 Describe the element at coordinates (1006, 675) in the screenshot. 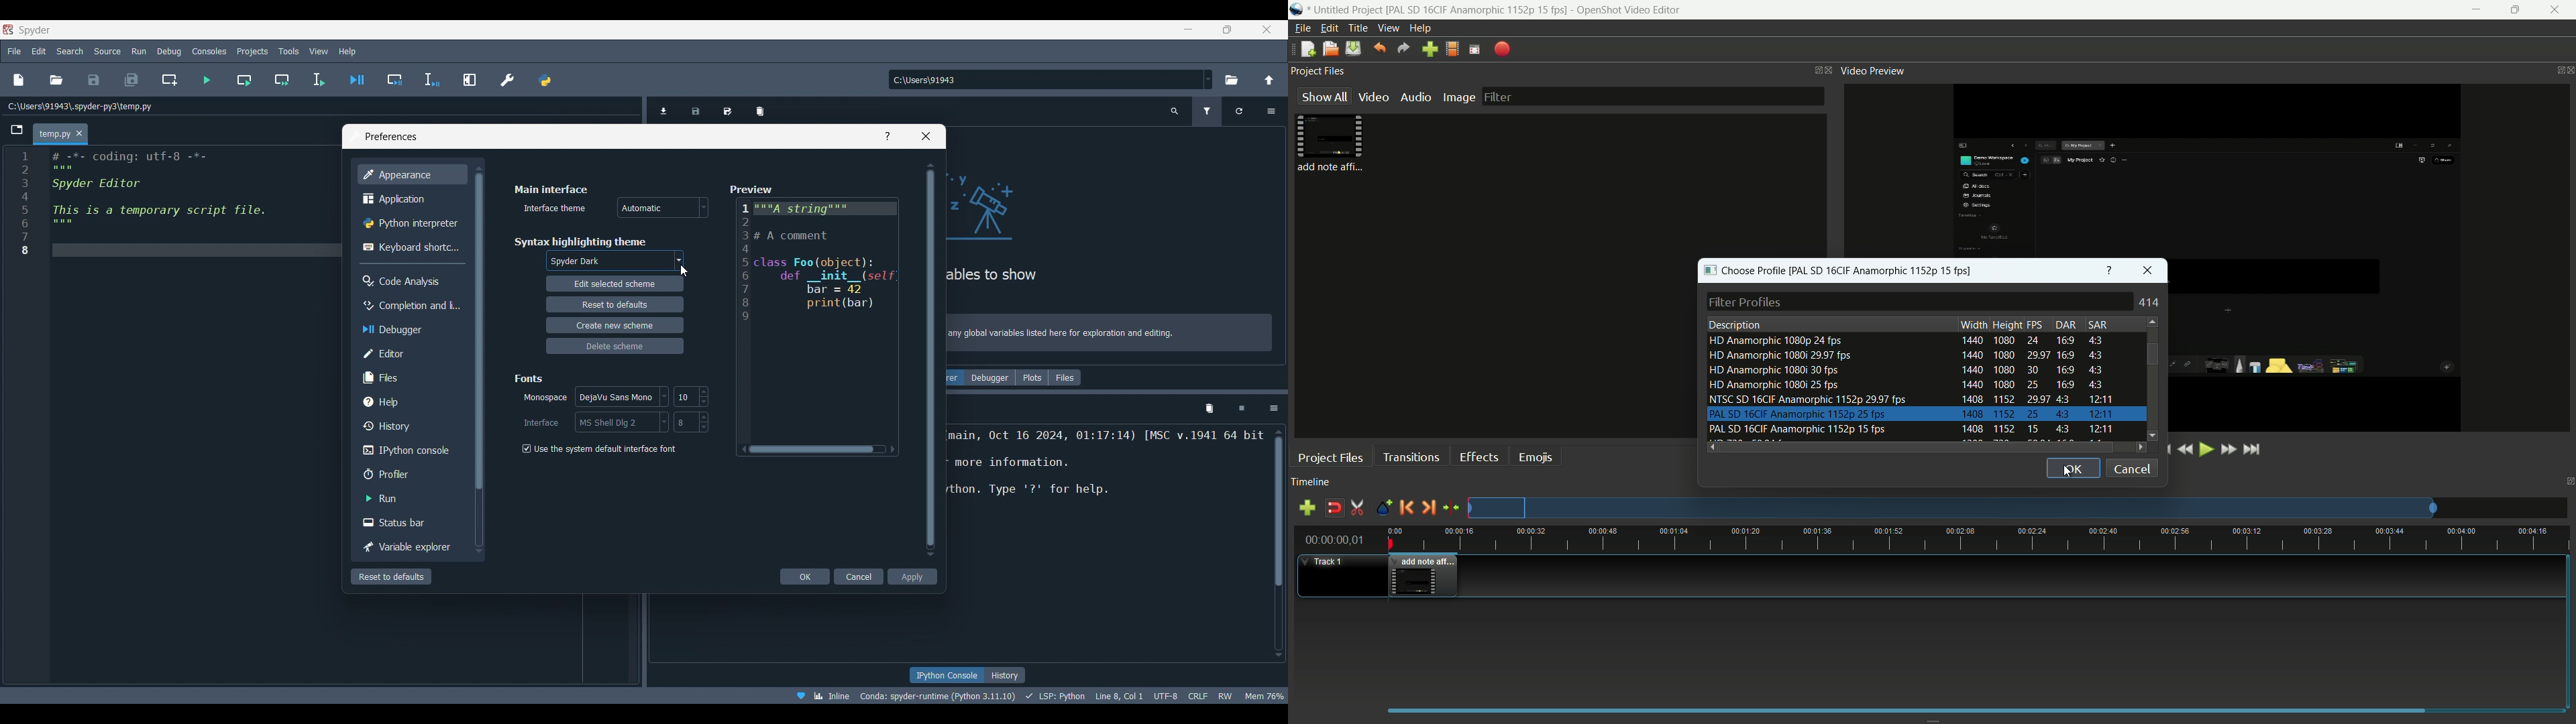

I see `History` at that location.